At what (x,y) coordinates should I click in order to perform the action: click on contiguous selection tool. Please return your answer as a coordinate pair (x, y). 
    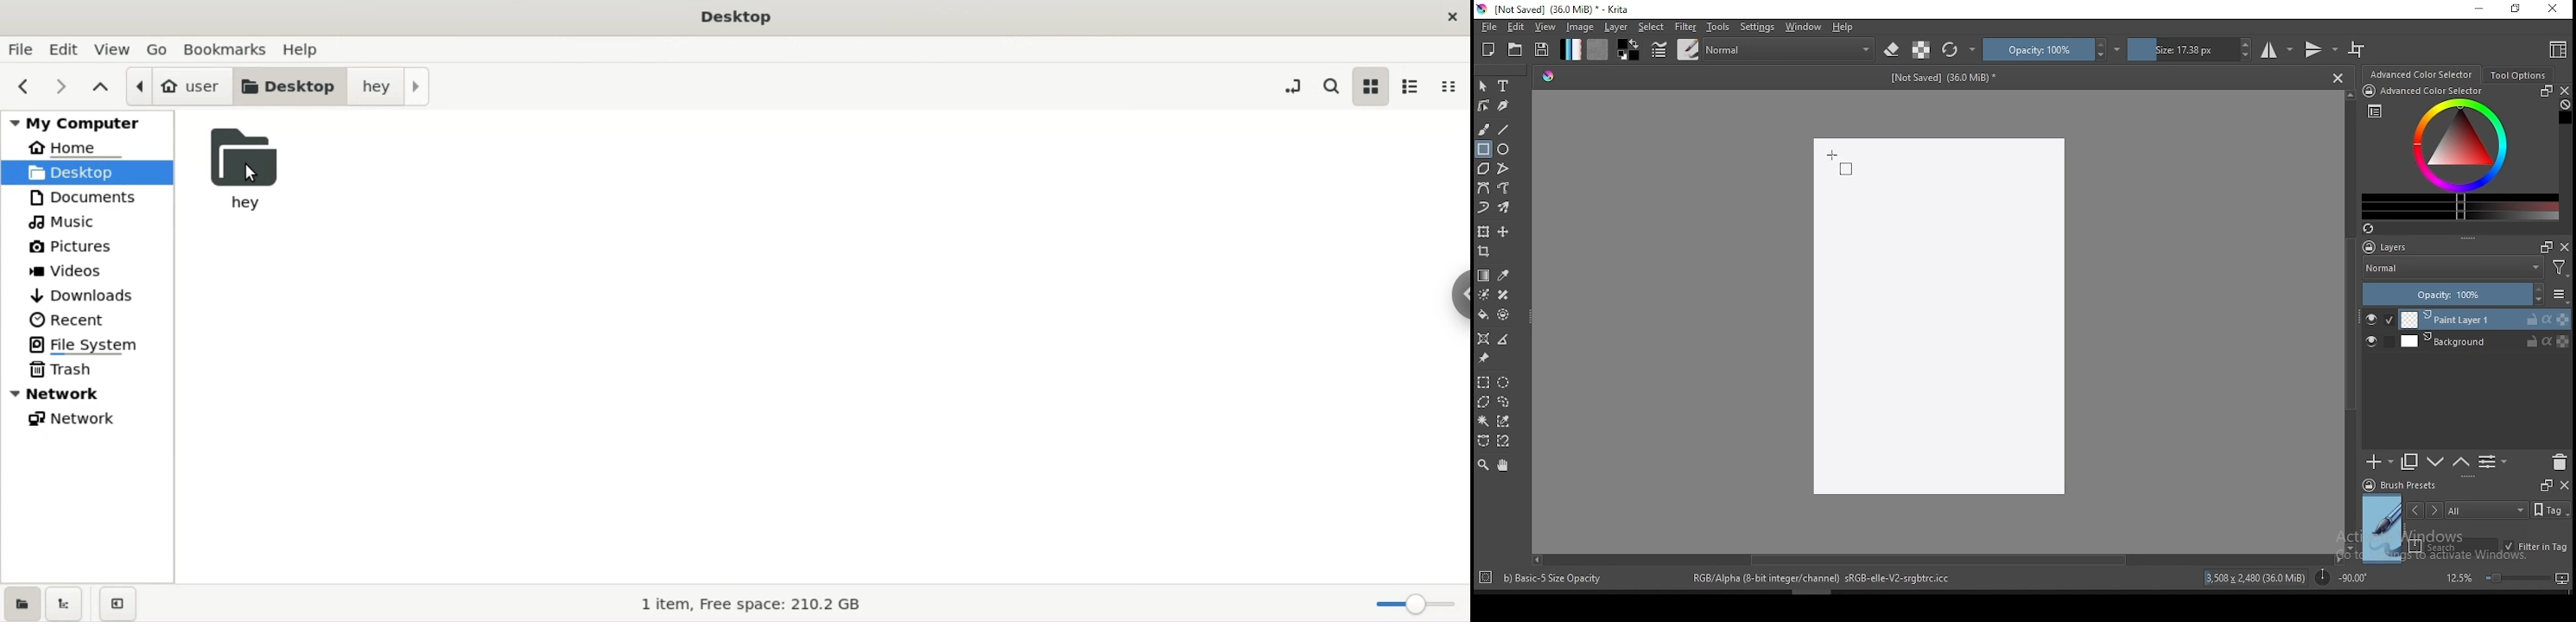
    Looking at the image, I should click on (1484, 422).